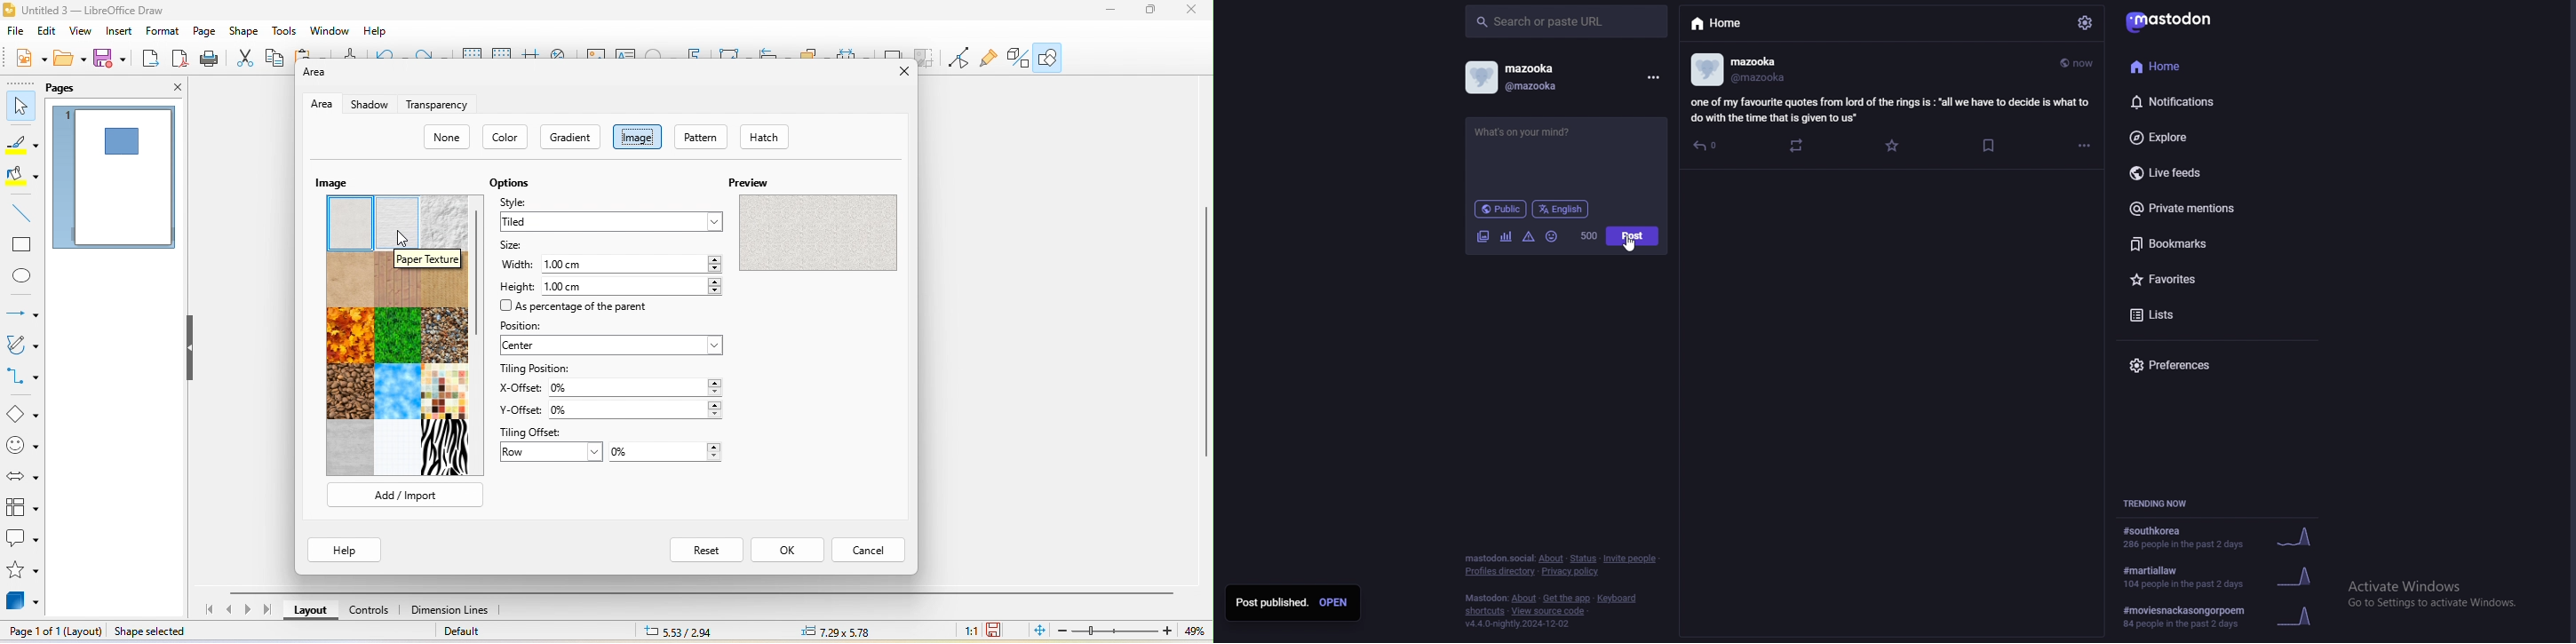 This screenshot has height=644, width=2576. What do you see at coordinates (958, 58) in the screenshot?
I see `point edit mode` at bounding box center [958, 58].